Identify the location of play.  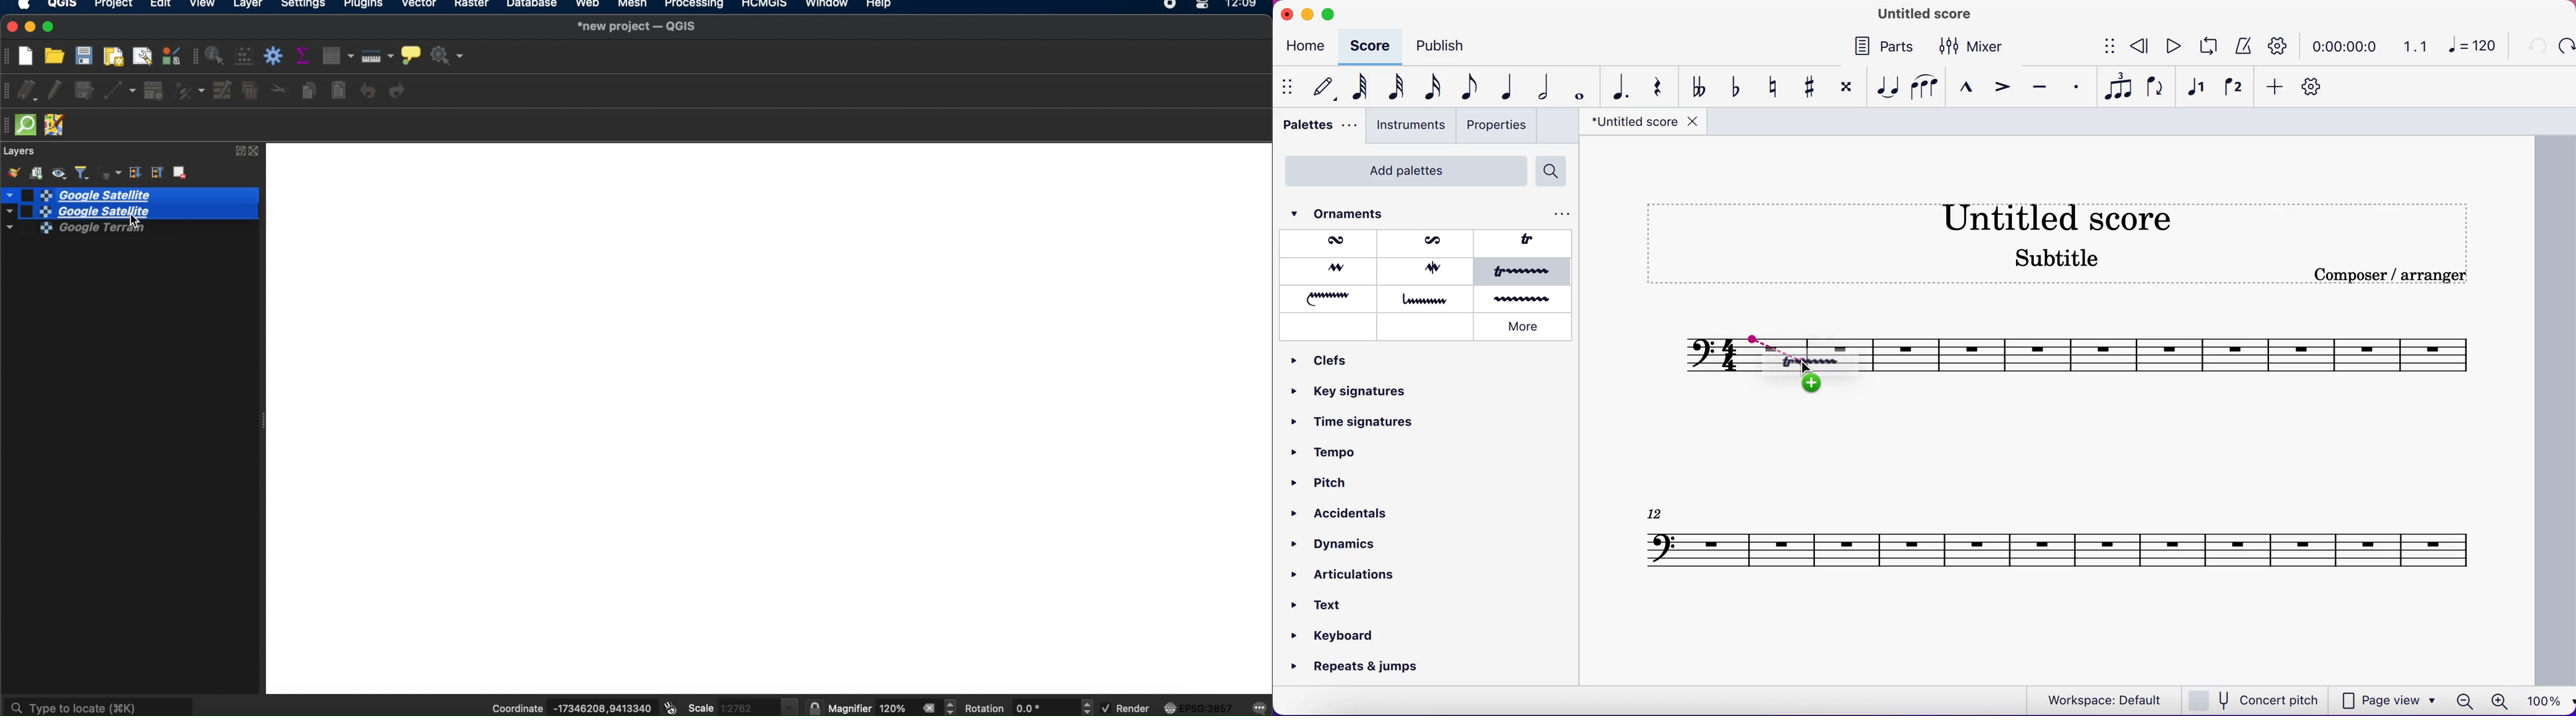
(2173, 47).